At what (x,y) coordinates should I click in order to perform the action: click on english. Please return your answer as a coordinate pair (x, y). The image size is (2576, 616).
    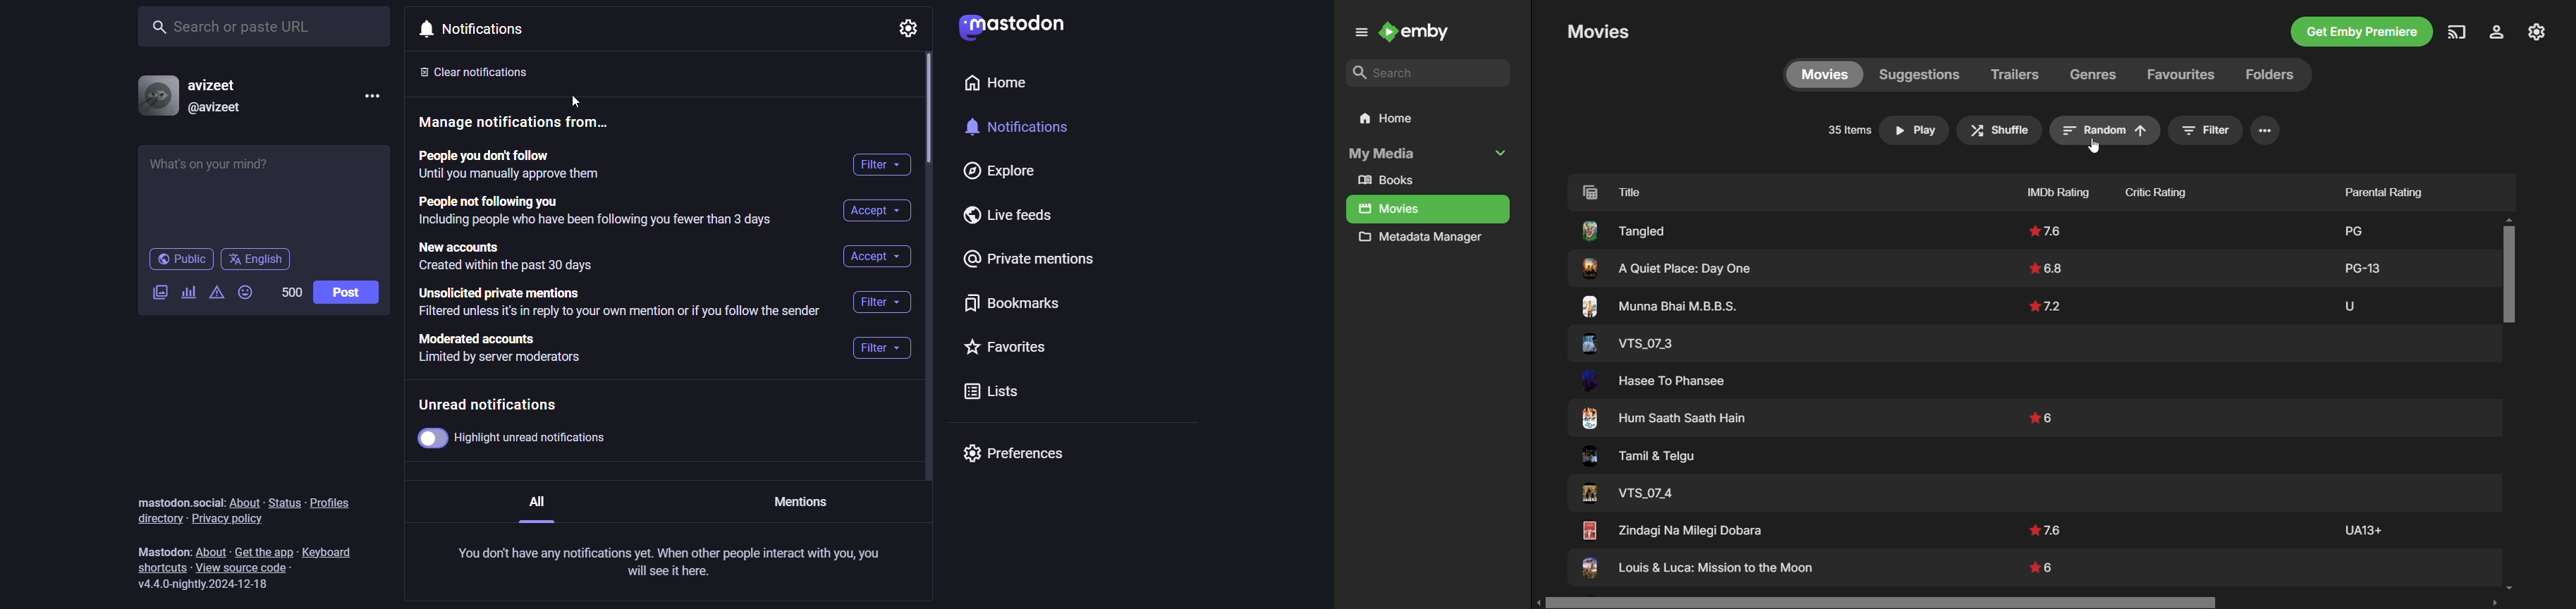
    Looking at the image, I should click on (257, 259).